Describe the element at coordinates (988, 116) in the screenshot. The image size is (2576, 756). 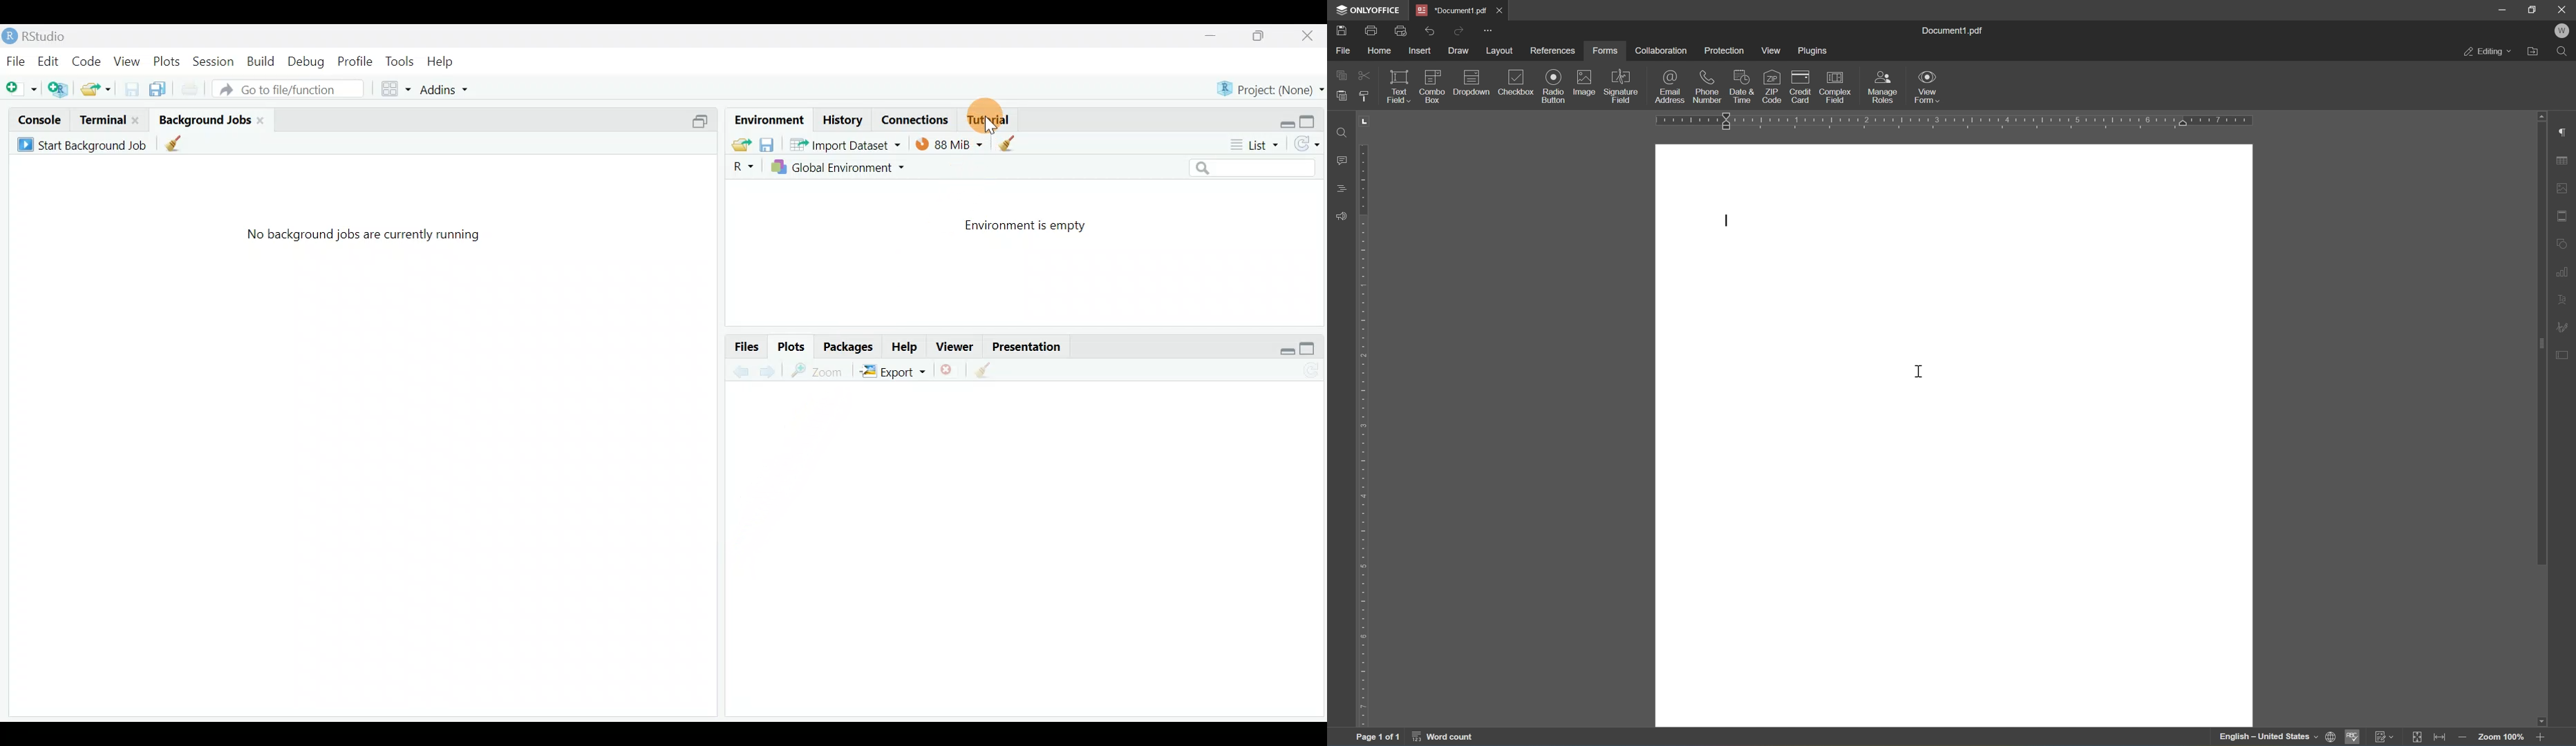
I see `Tutorial` at that location.